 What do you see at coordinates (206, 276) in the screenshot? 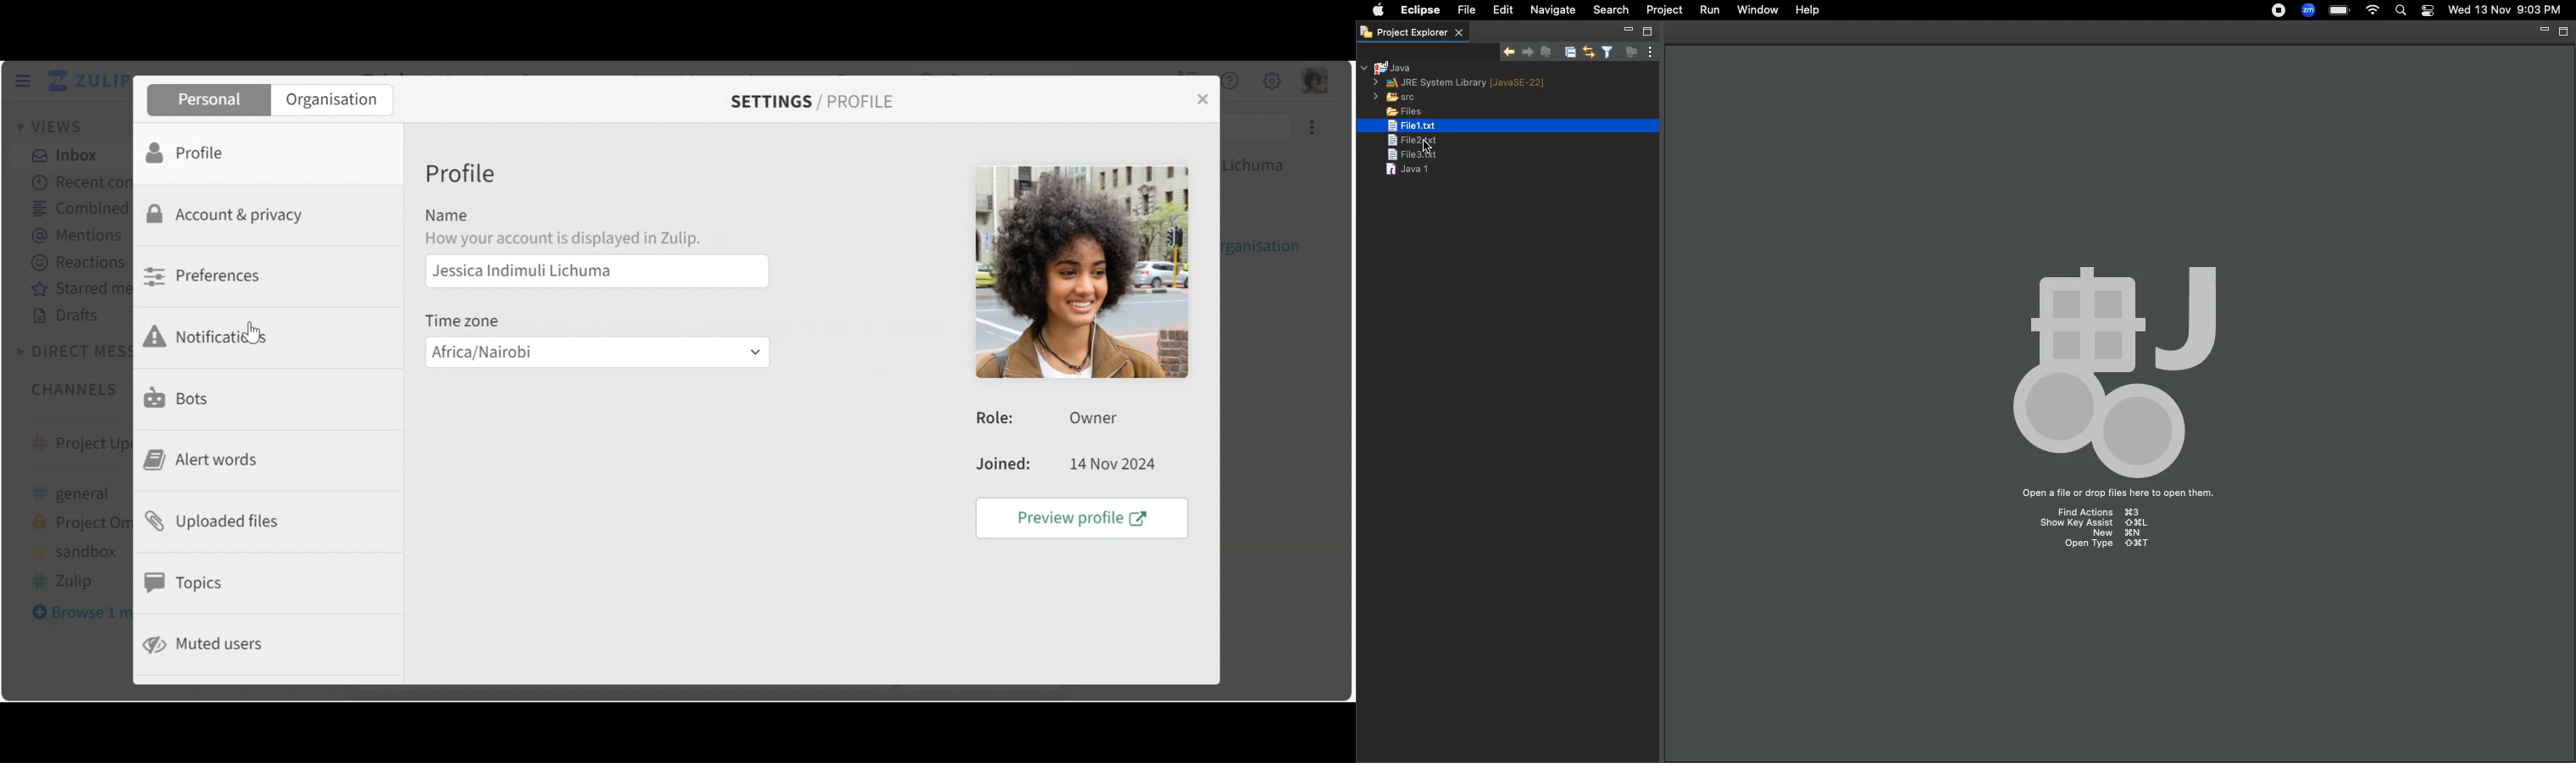
I see `Preferences` at bounding box center [206, 276].